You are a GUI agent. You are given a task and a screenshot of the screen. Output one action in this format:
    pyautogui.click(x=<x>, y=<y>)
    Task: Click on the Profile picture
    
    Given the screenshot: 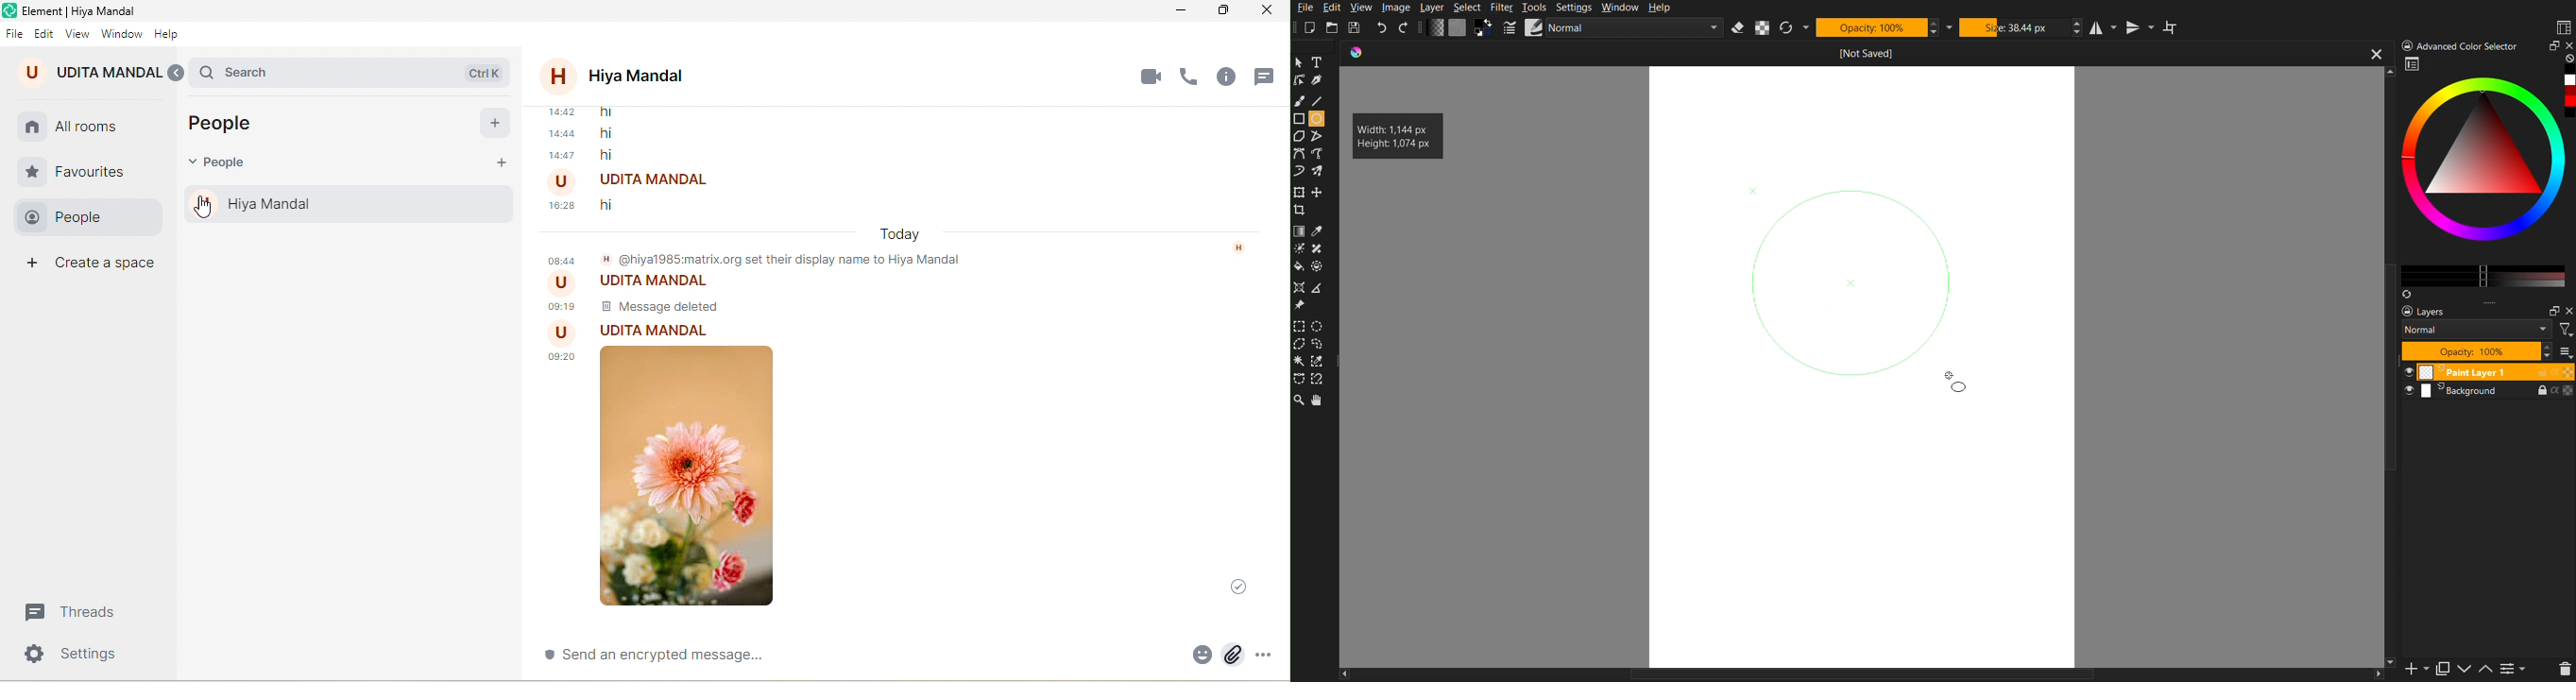 What is the action you would take?
    pyautogui.click(x=563, y=334)
    